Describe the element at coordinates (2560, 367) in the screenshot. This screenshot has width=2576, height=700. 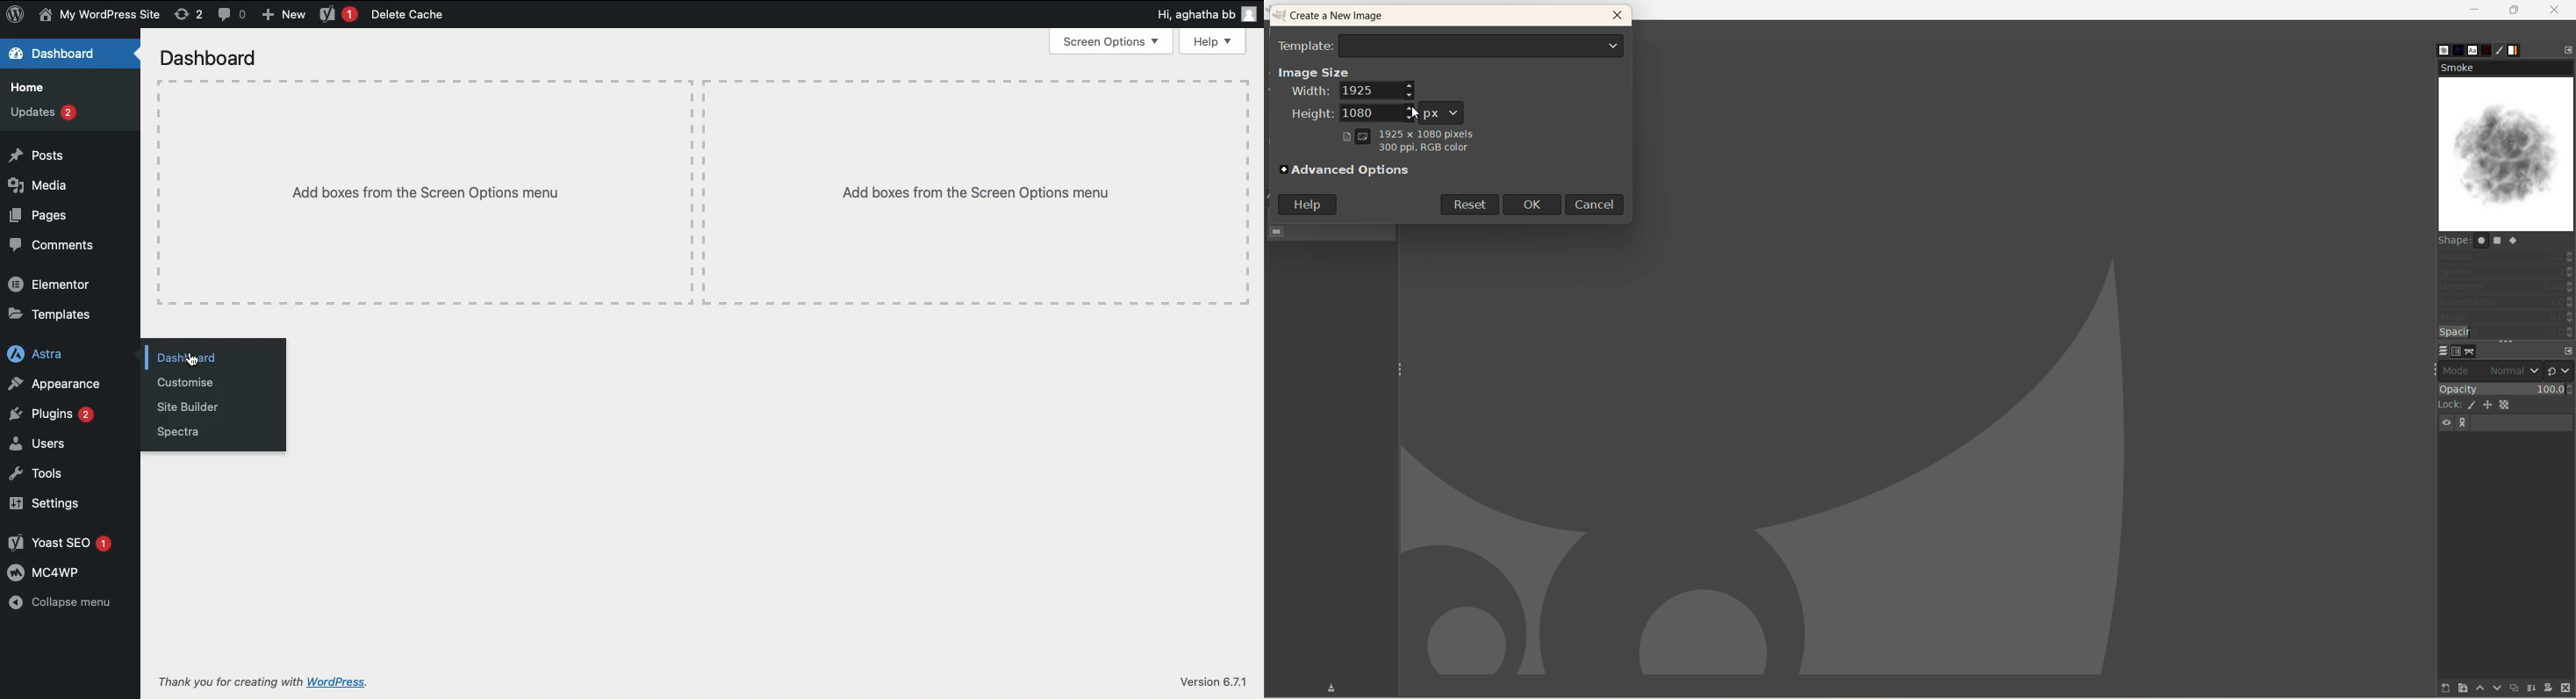
I see `switch mode group` at that location.